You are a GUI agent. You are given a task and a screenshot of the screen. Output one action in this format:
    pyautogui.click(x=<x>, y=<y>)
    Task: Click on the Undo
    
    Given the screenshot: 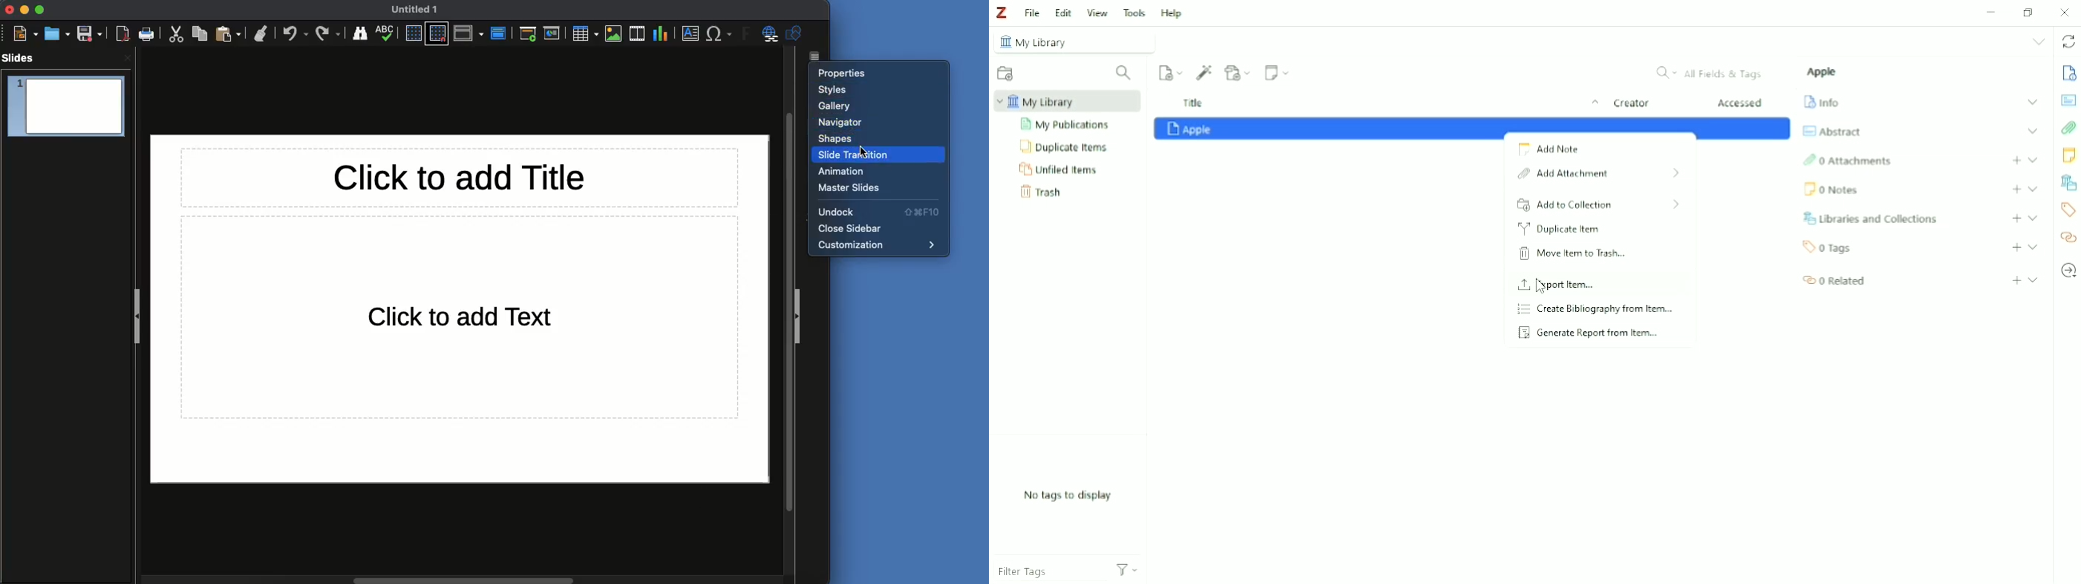 What is the action you would take?
    pyautogui.click(x=296, y=33)
    